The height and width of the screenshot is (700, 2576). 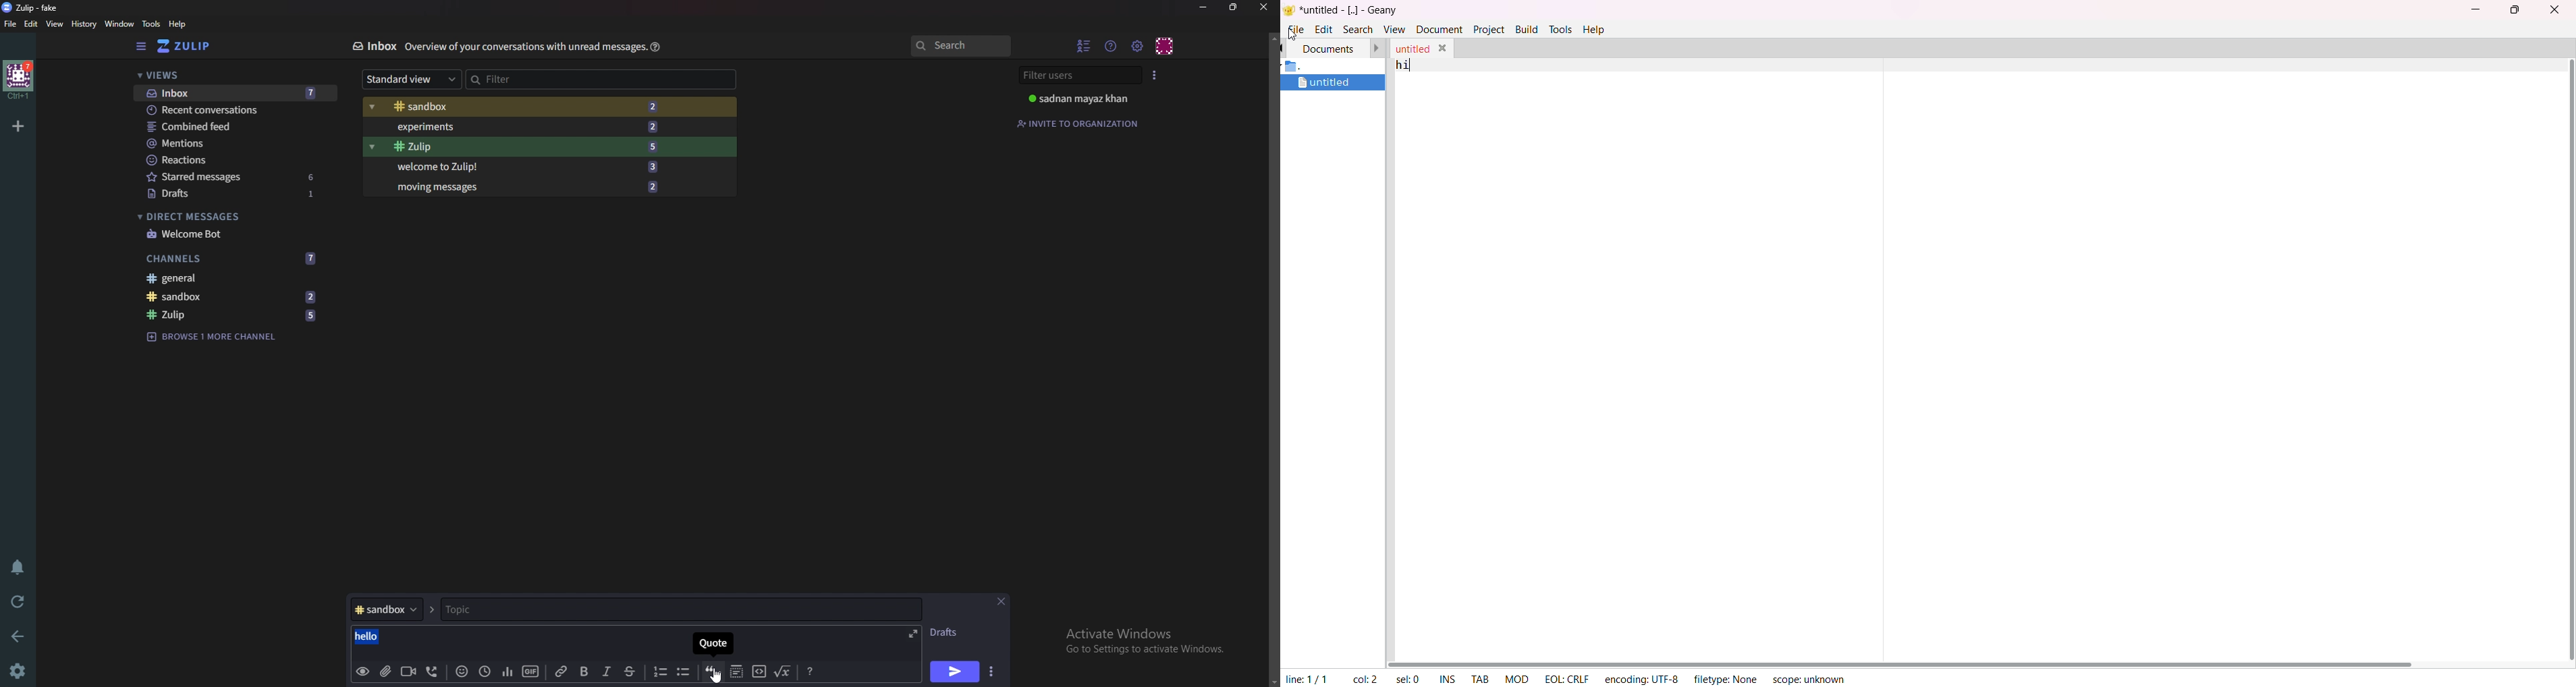 What do you see at coordinates (453, 147) in the screenshot?
I see `# Zulip` at bounding box center [453, 147].